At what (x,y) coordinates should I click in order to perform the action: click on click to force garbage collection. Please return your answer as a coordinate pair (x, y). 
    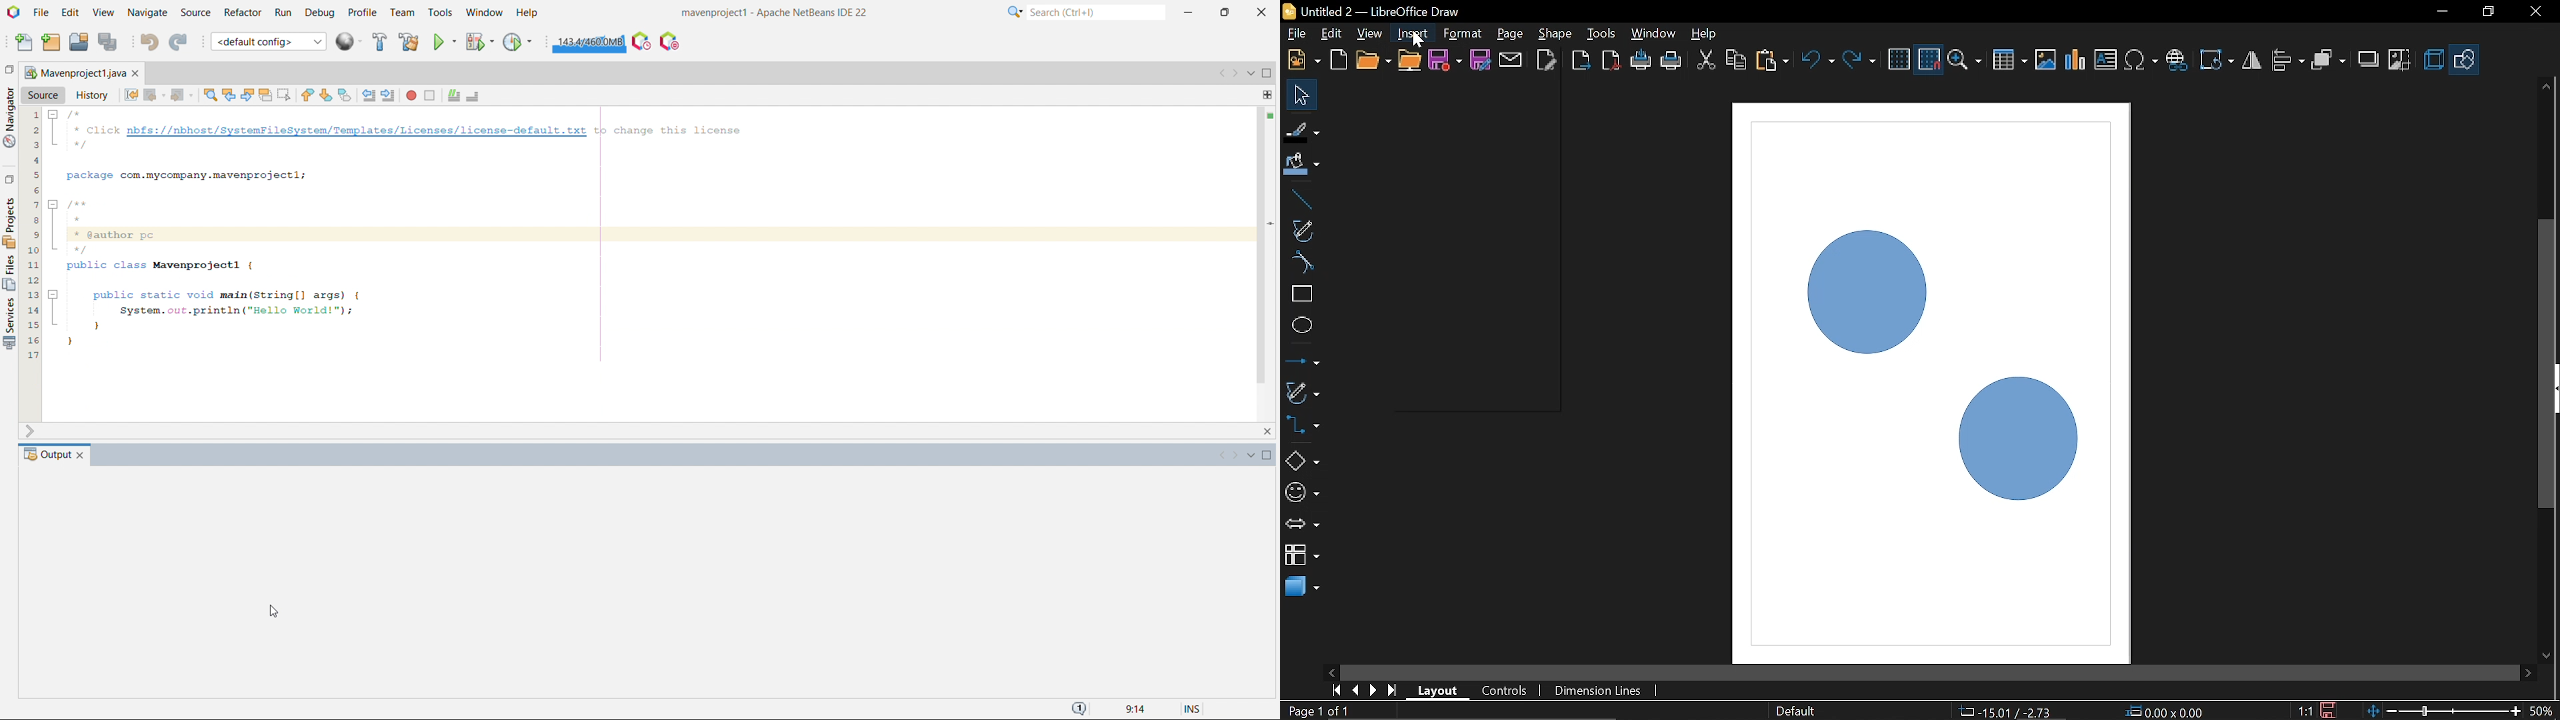
    Looking at the image, I should click on (589, 42).